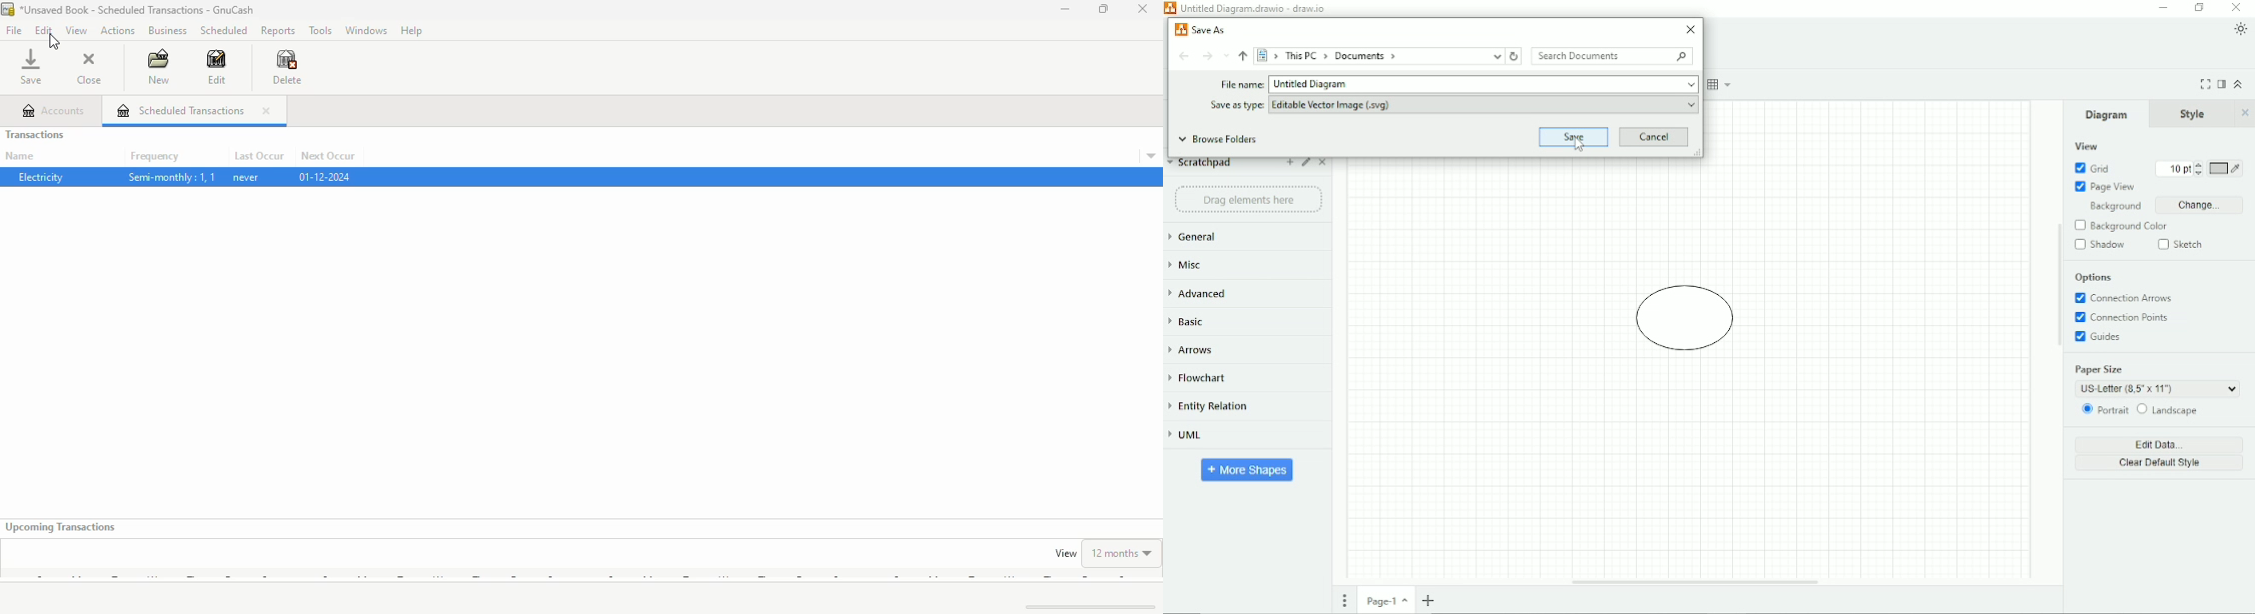 This screenshot has width=2268, height=616. I want to click on Scratchpad, so click(1199, 166).